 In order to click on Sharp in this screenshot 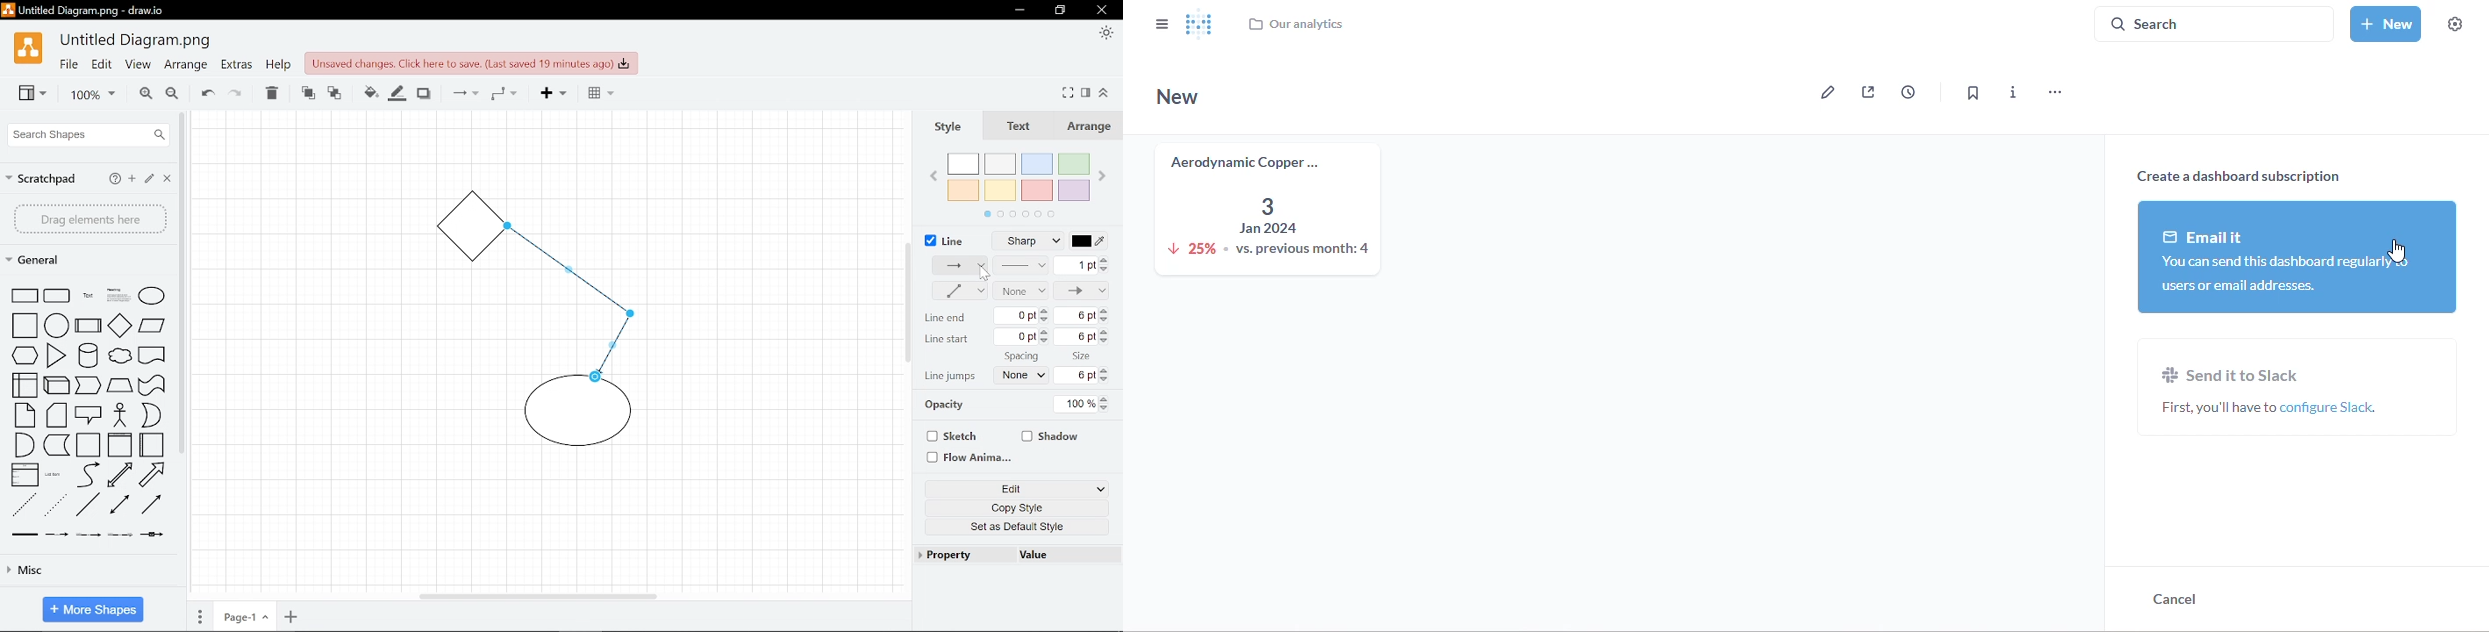, I will do `click(1032, 241)`.